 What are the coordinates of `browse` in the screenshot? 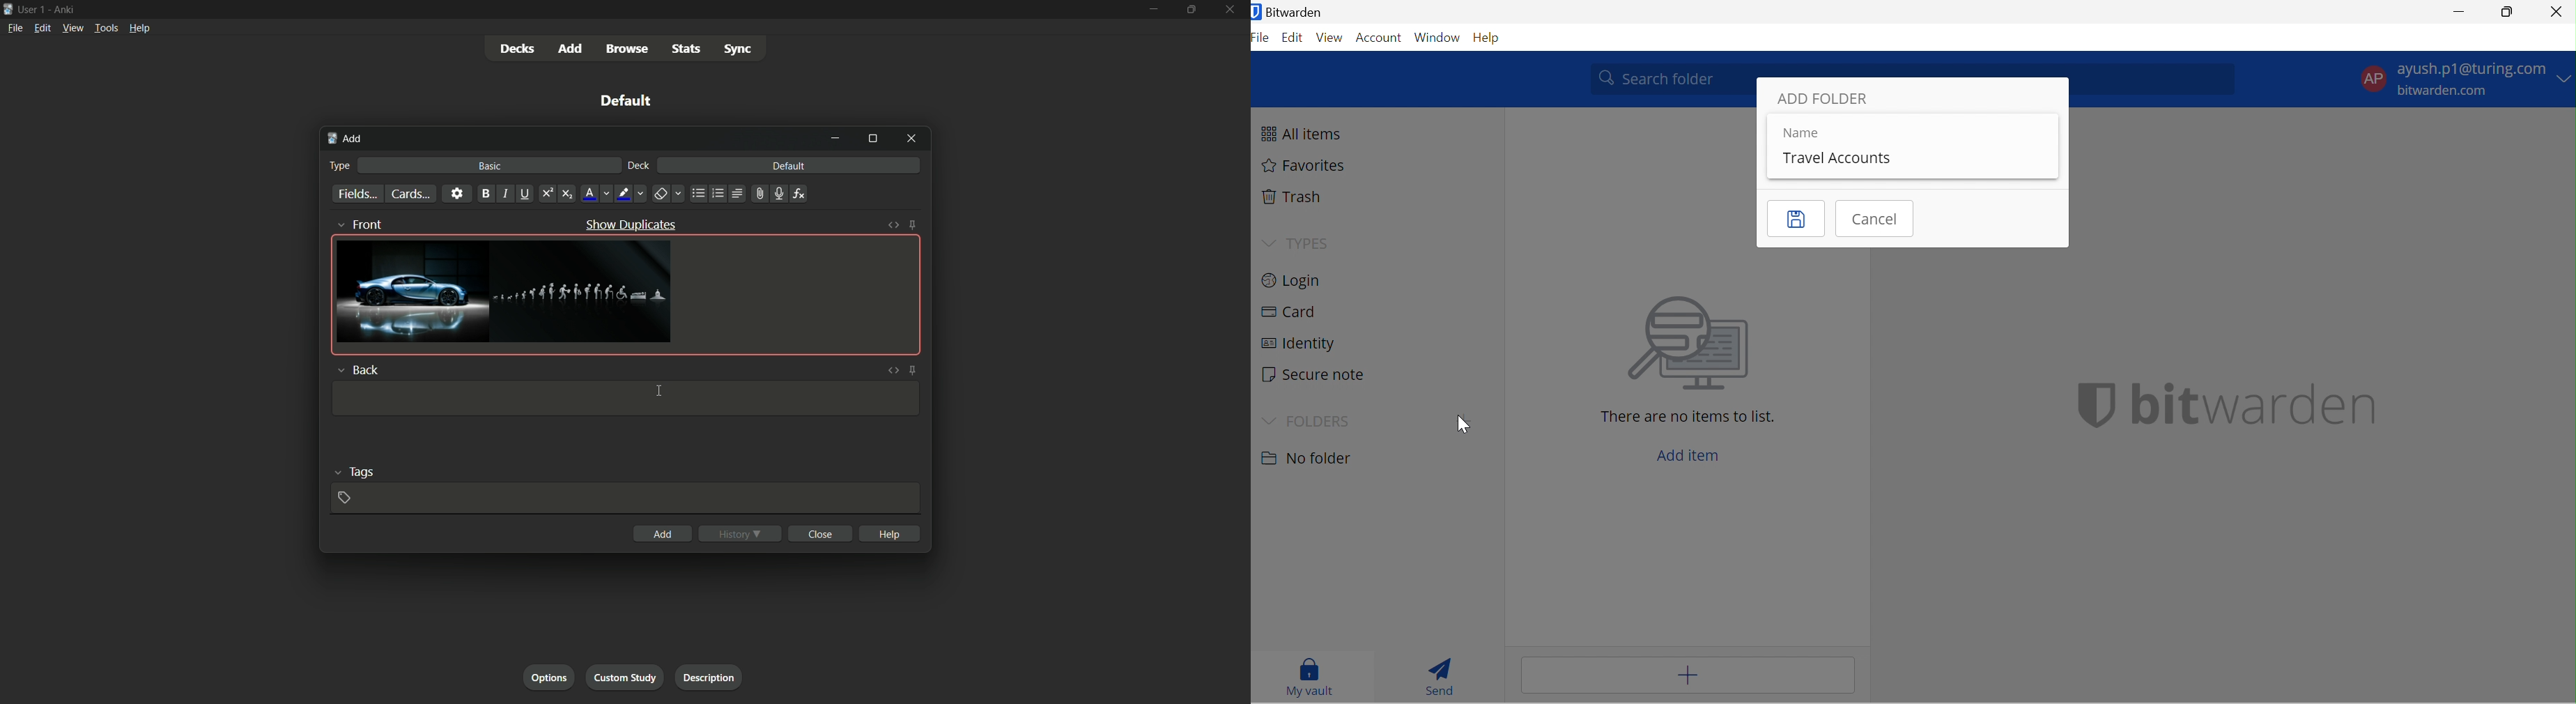 It's located at (626, 50).